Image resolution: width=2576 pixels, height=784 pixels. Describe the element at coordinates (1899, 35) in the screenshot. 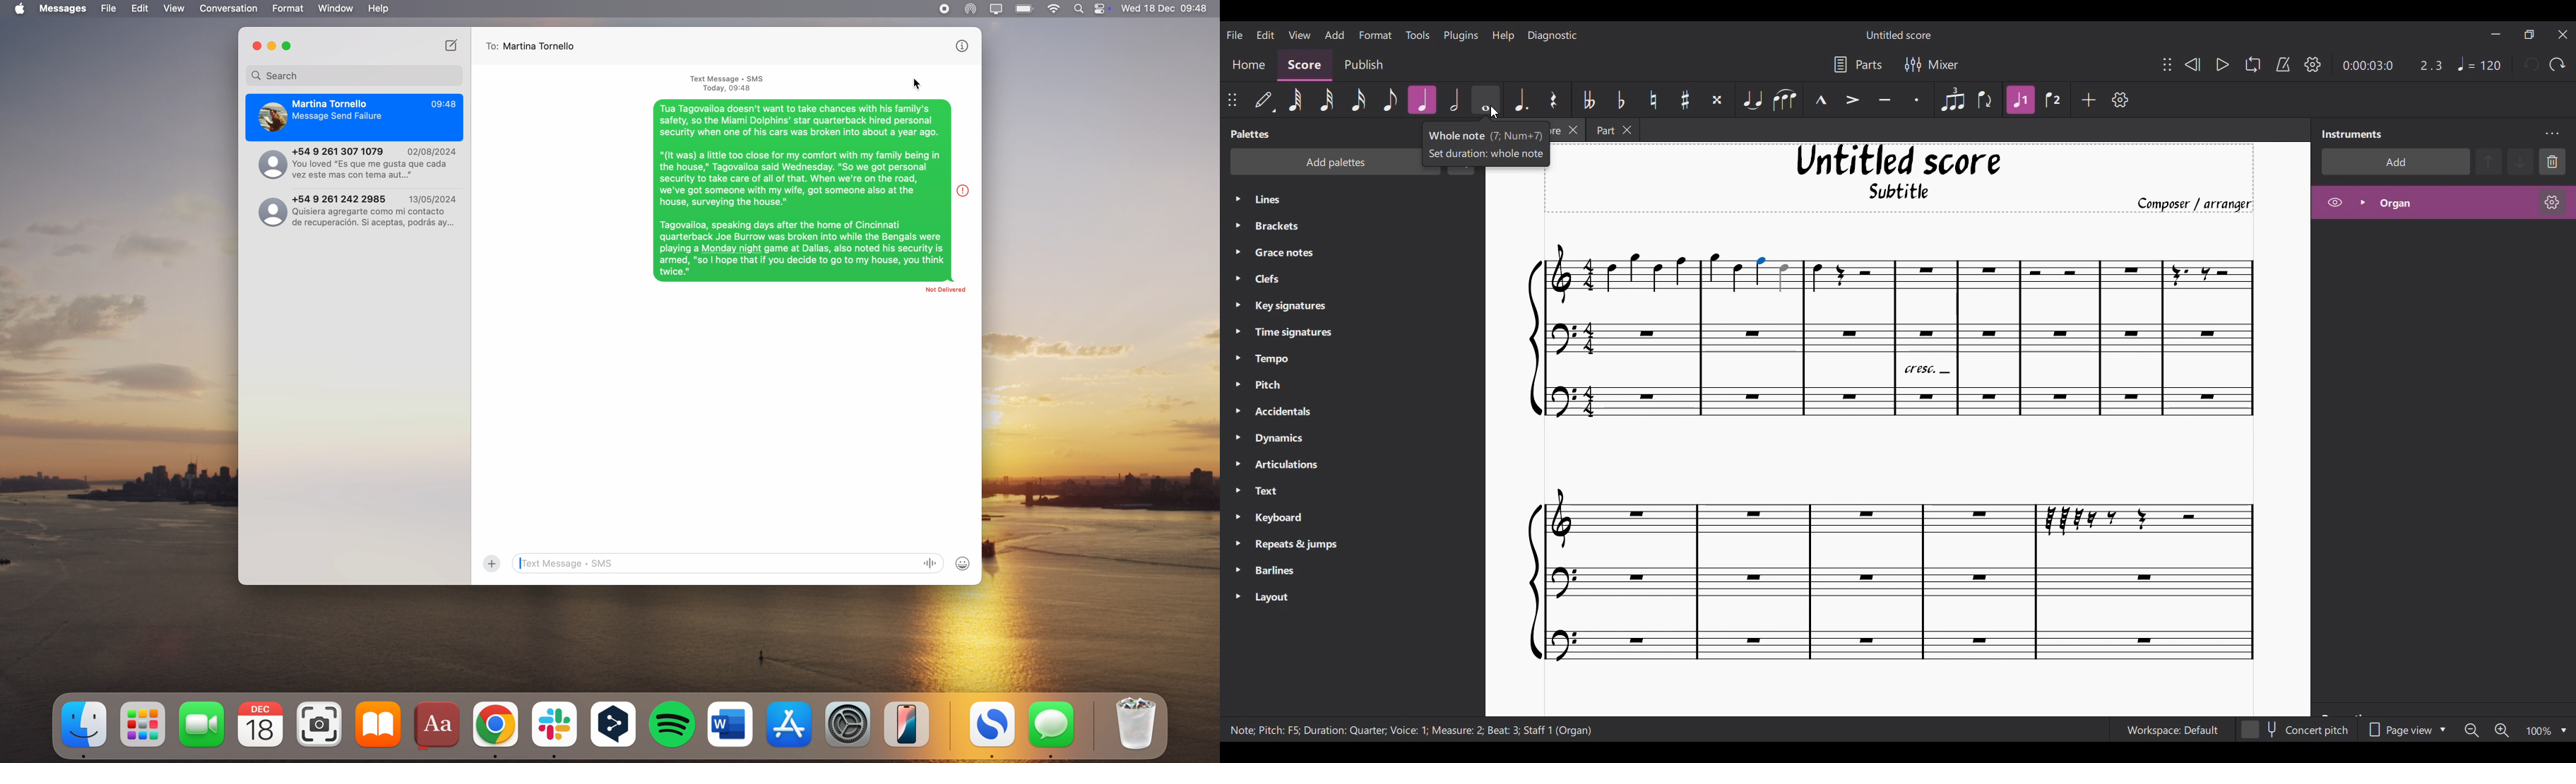

I see `Score title` at that location.